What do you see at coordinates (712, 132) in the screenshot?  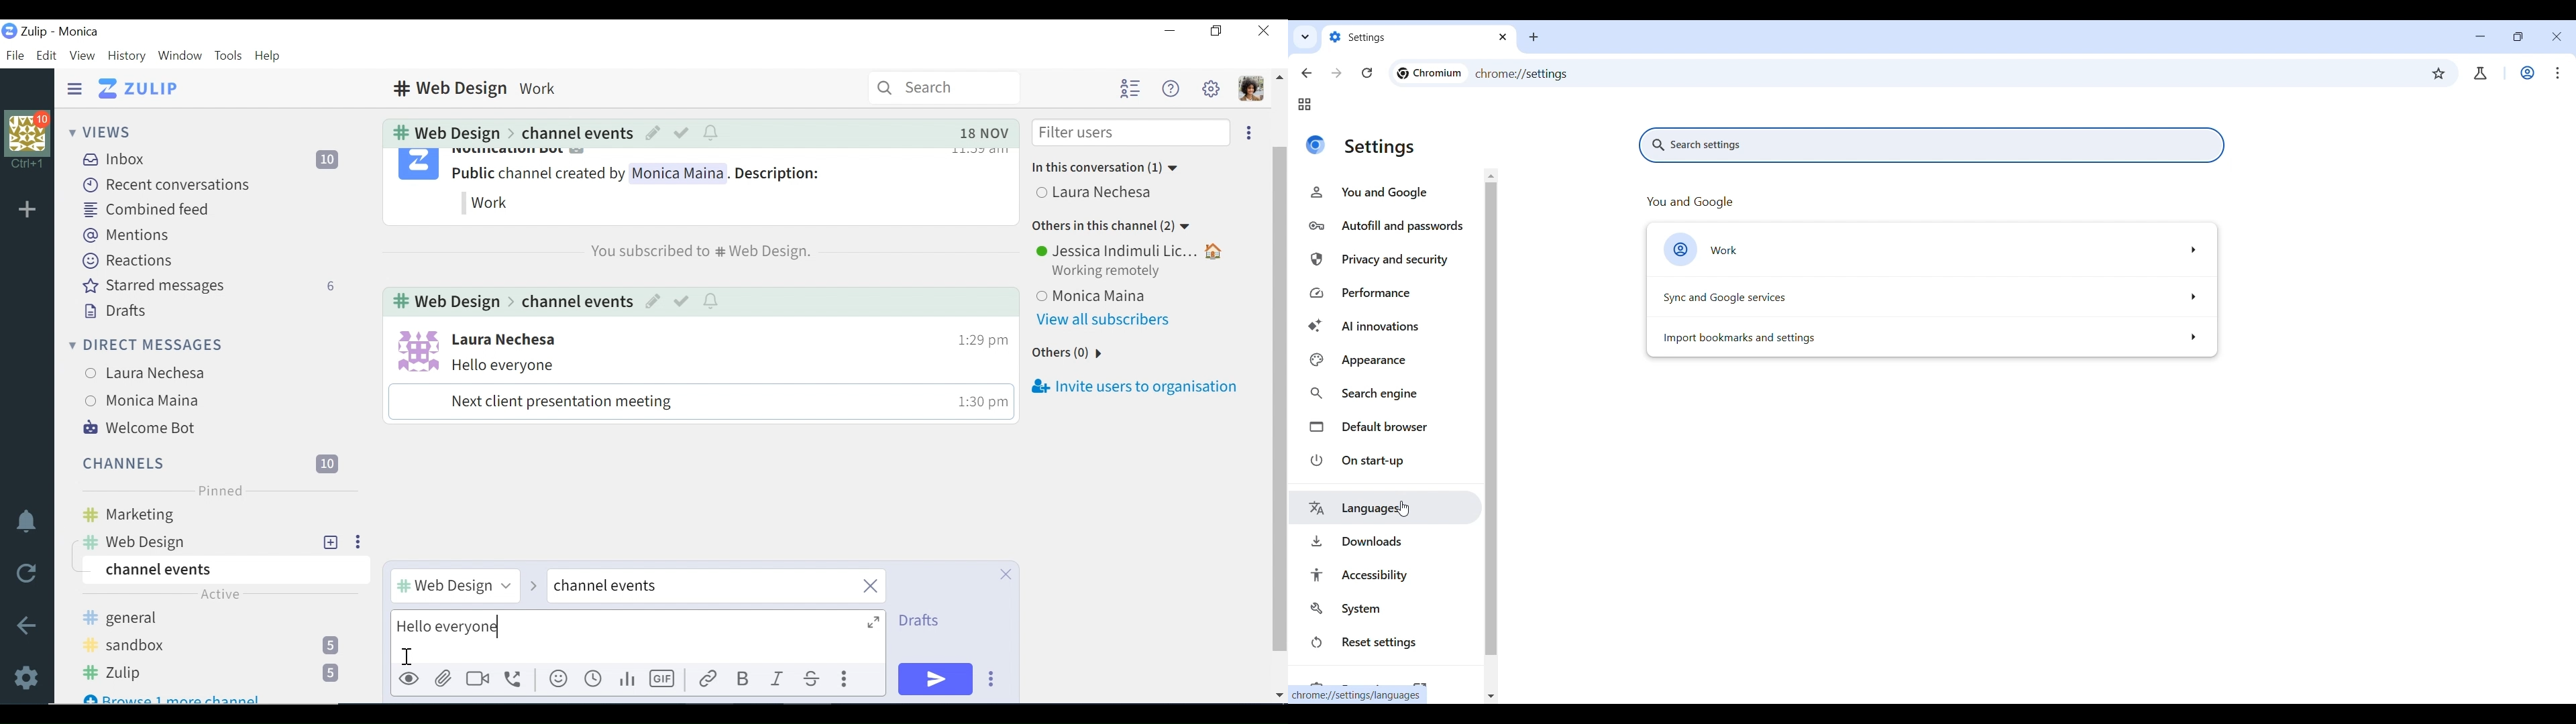 I see `notifications` at bounding box center [712, 132].